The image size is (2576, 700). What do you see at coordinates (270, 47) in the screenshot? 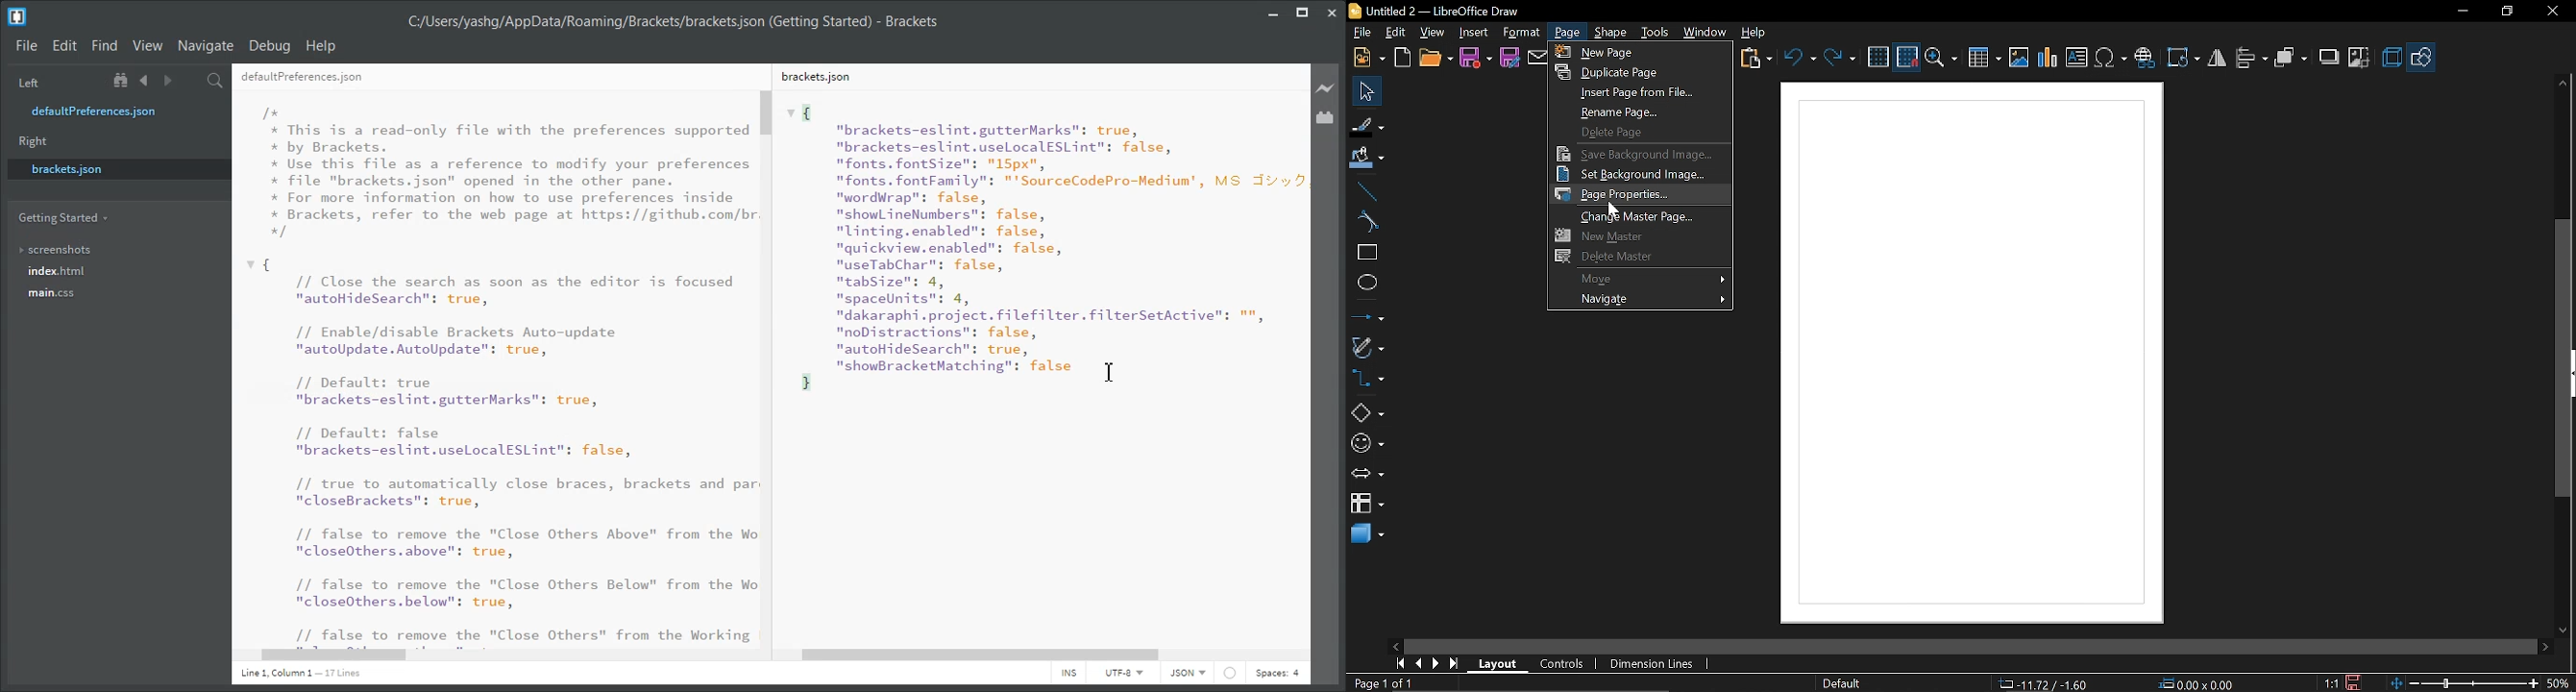
I see `Debug` at bounding box center [270, 47].